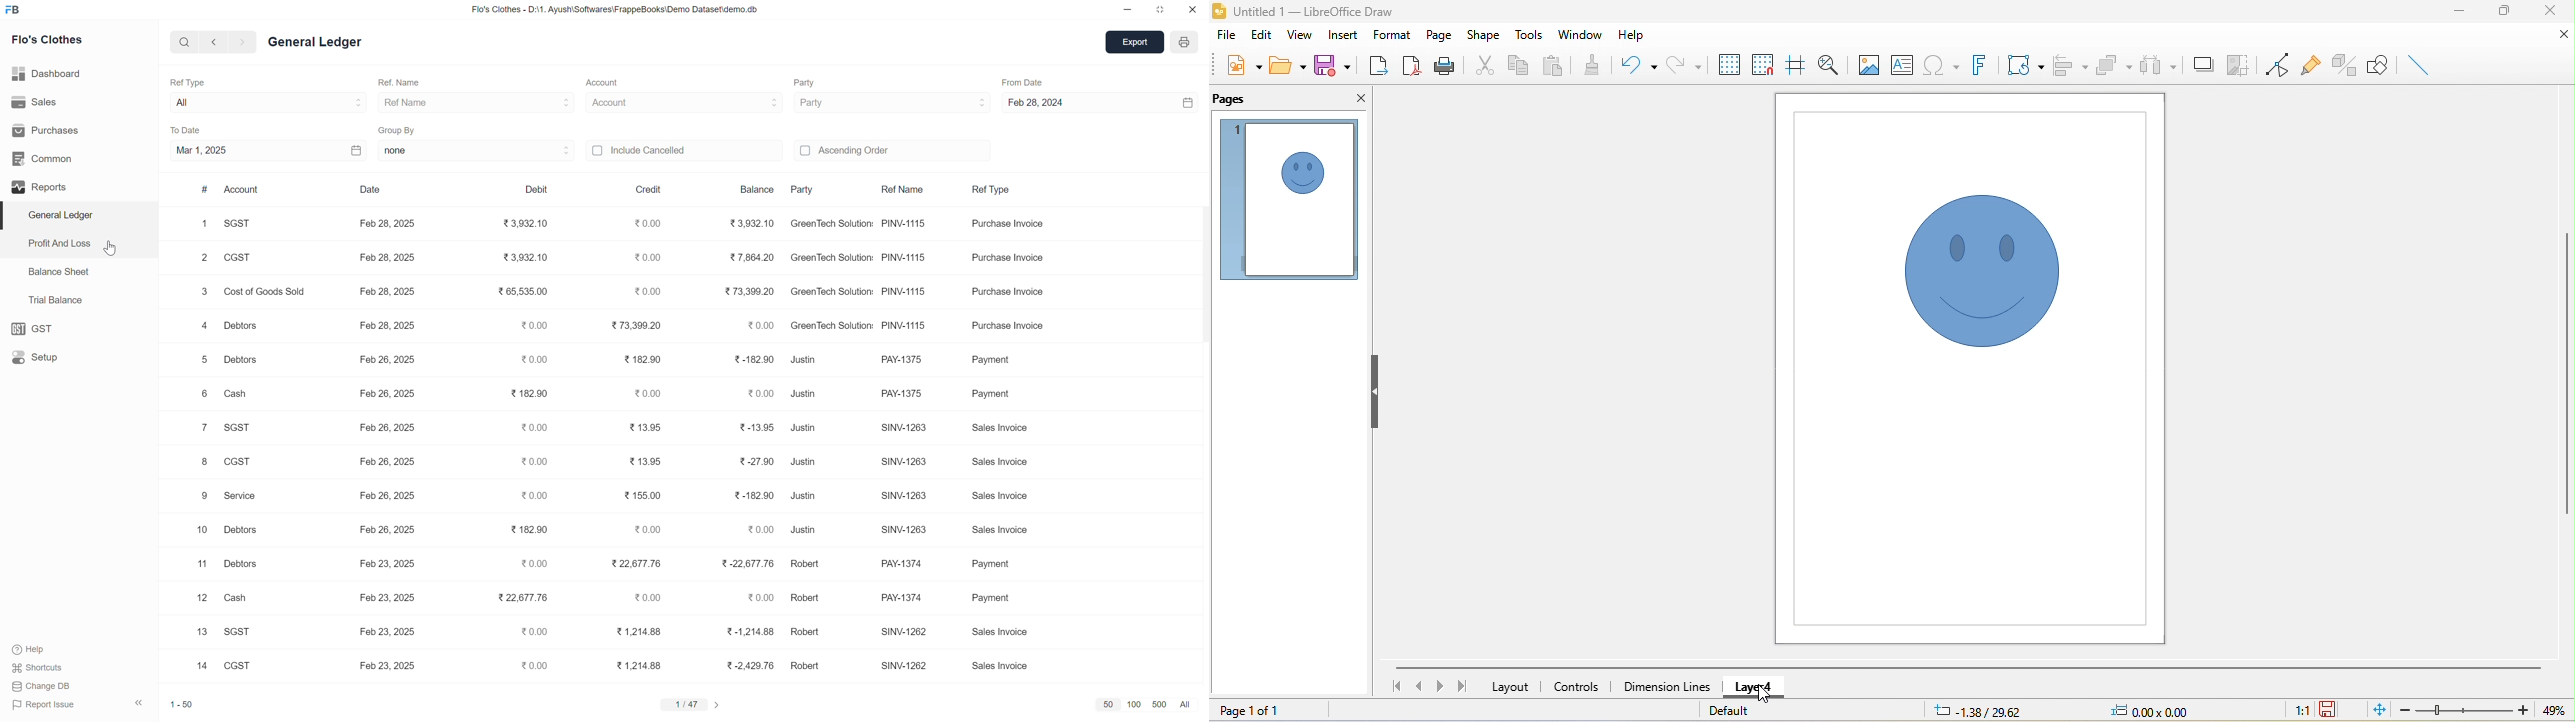 The width and height of the screenshot is (2576, 728). Describe the element at coordinates (385, 327) in the screenshot. I see `Feb 28, 2025` at that location.